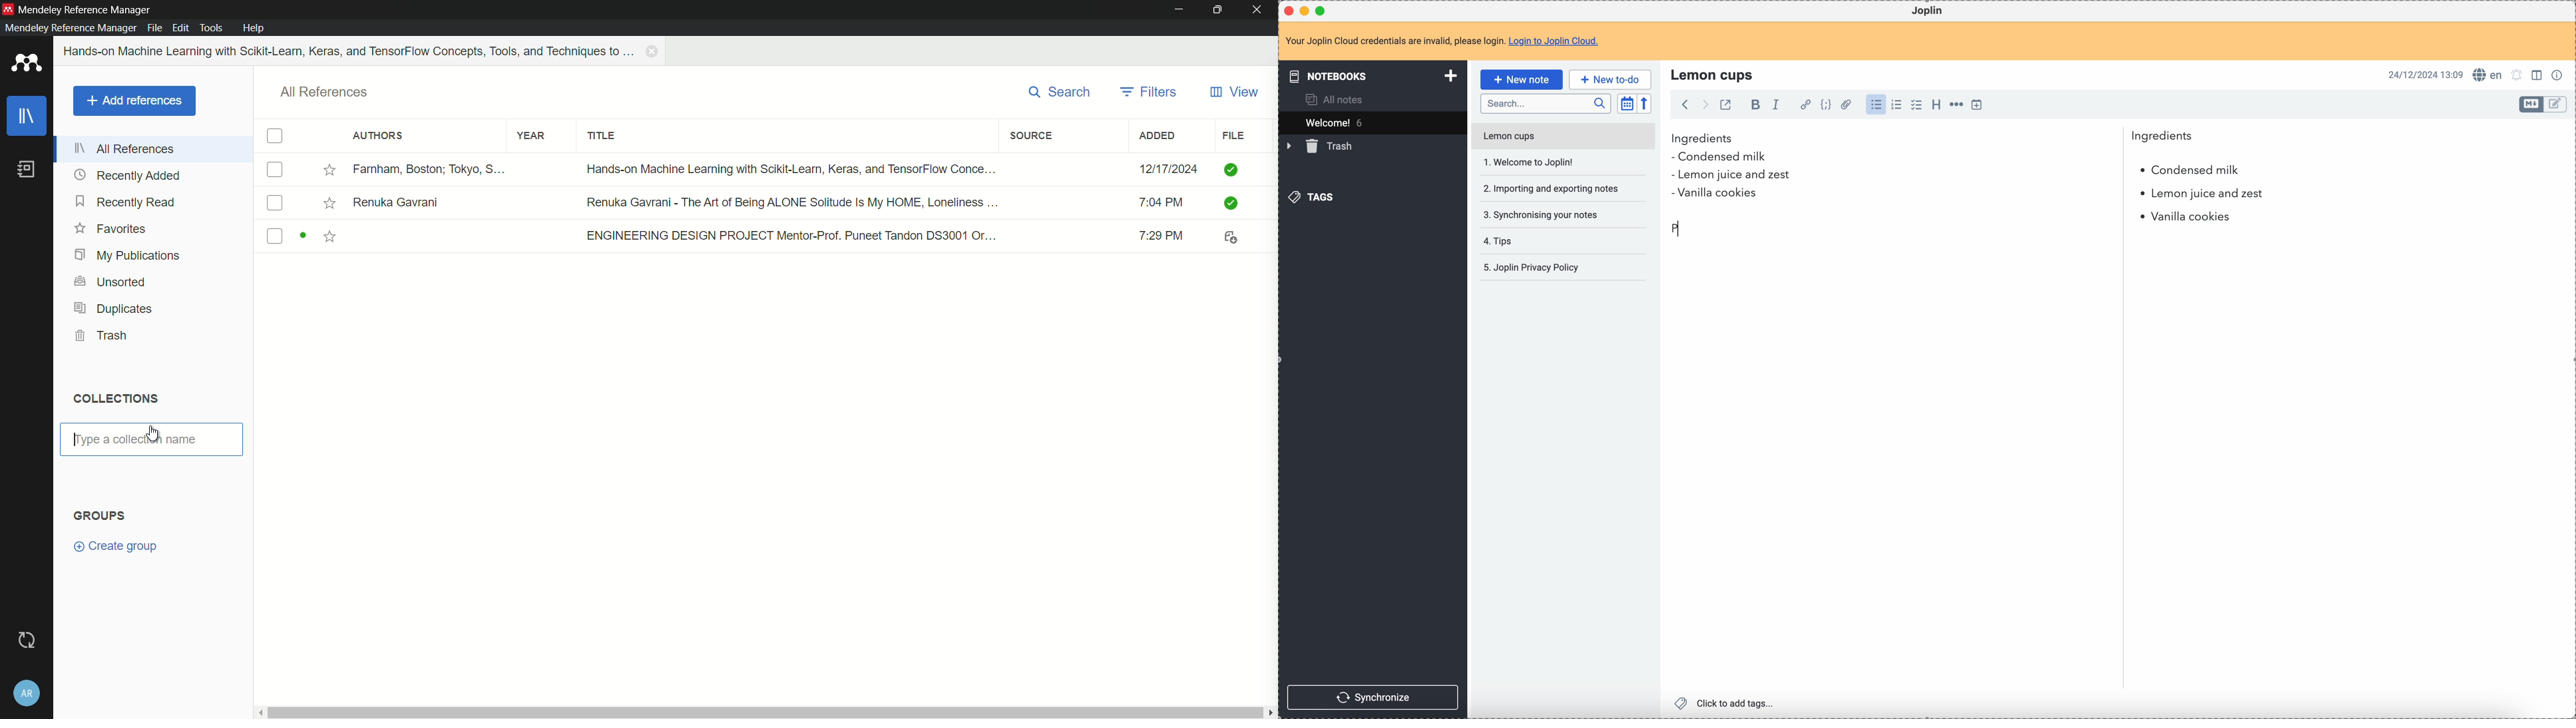 The image size is (2576, 728). Describe the element at coordinates (1627, 104) in the screenshot. I see `toggle sort order field` at that location.